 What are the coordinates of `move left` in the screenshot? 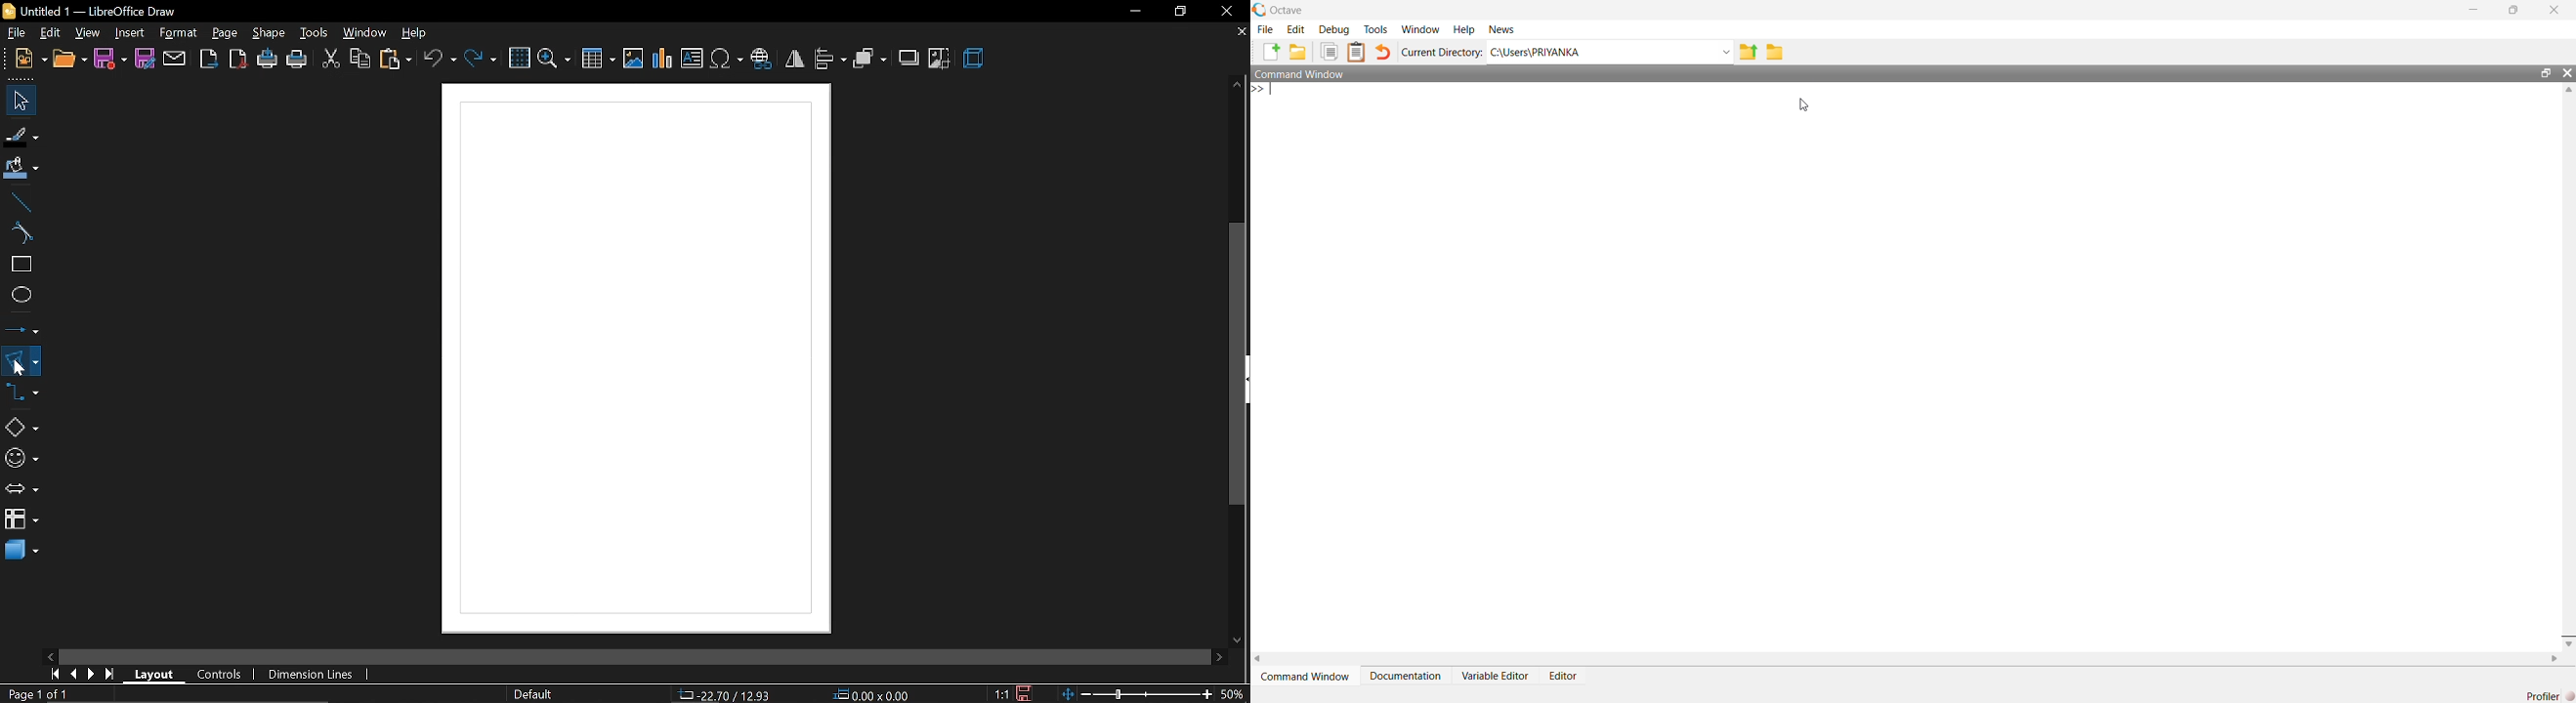 It's located at (50, 655).